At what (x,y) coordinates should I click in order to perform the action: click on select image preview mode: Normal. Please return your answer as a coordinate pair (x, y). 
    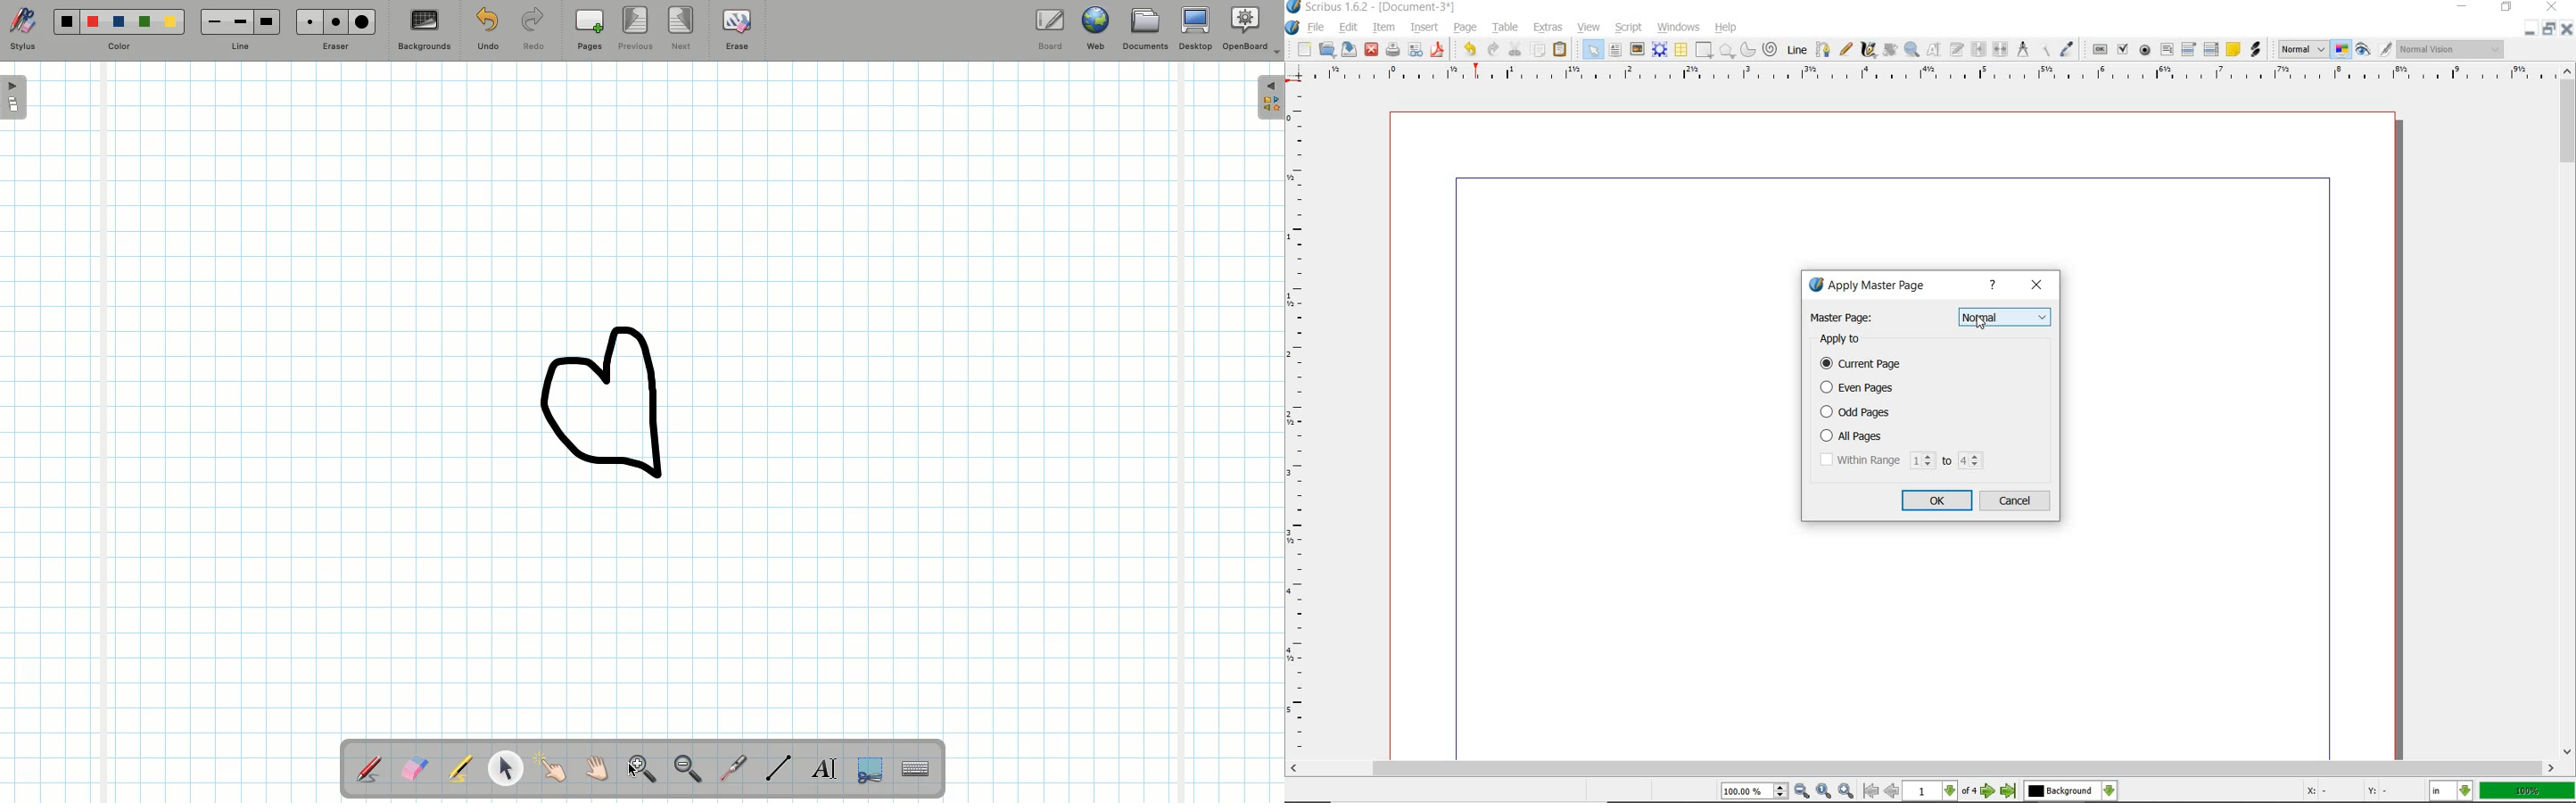
    Looking at the image, I should click on (2302, 48).